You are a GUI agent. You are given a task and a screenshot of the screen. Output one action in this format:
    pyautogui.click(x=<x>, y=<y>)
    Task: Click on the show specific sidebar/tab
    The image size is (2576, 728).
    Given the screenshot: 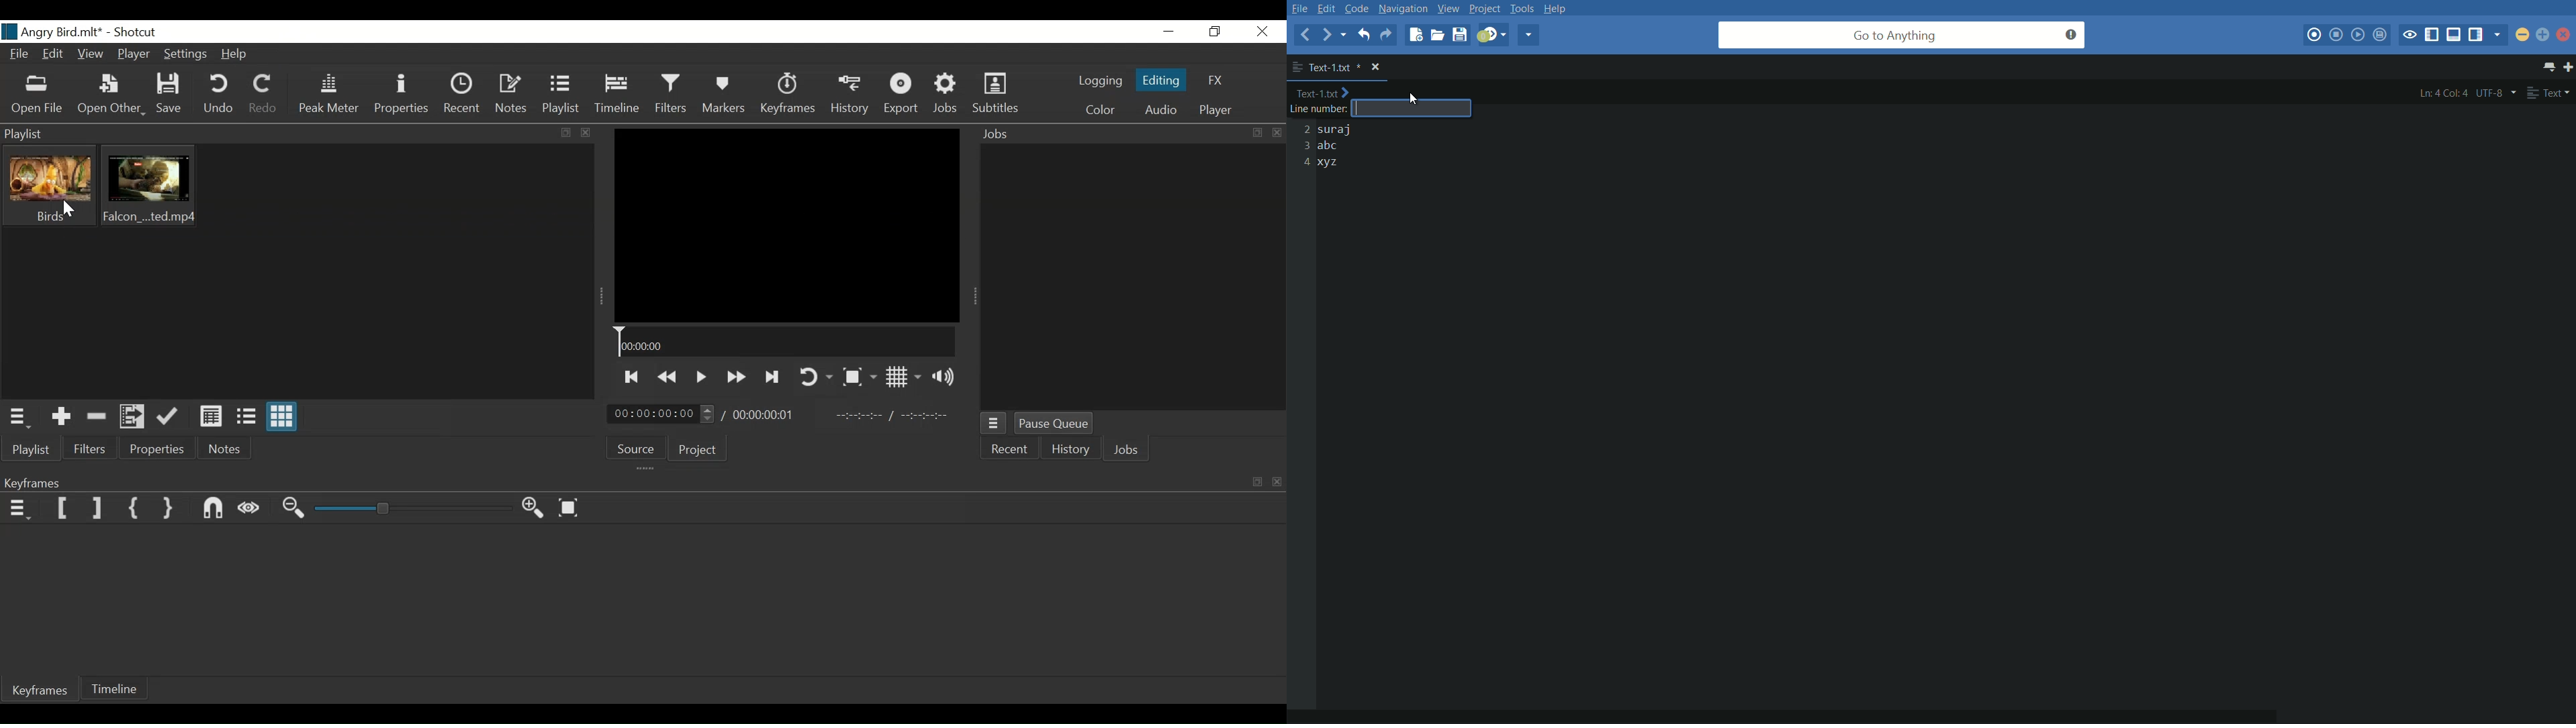 What is the action you would take?
    pyautogui.click(x=2500, y=35)
    